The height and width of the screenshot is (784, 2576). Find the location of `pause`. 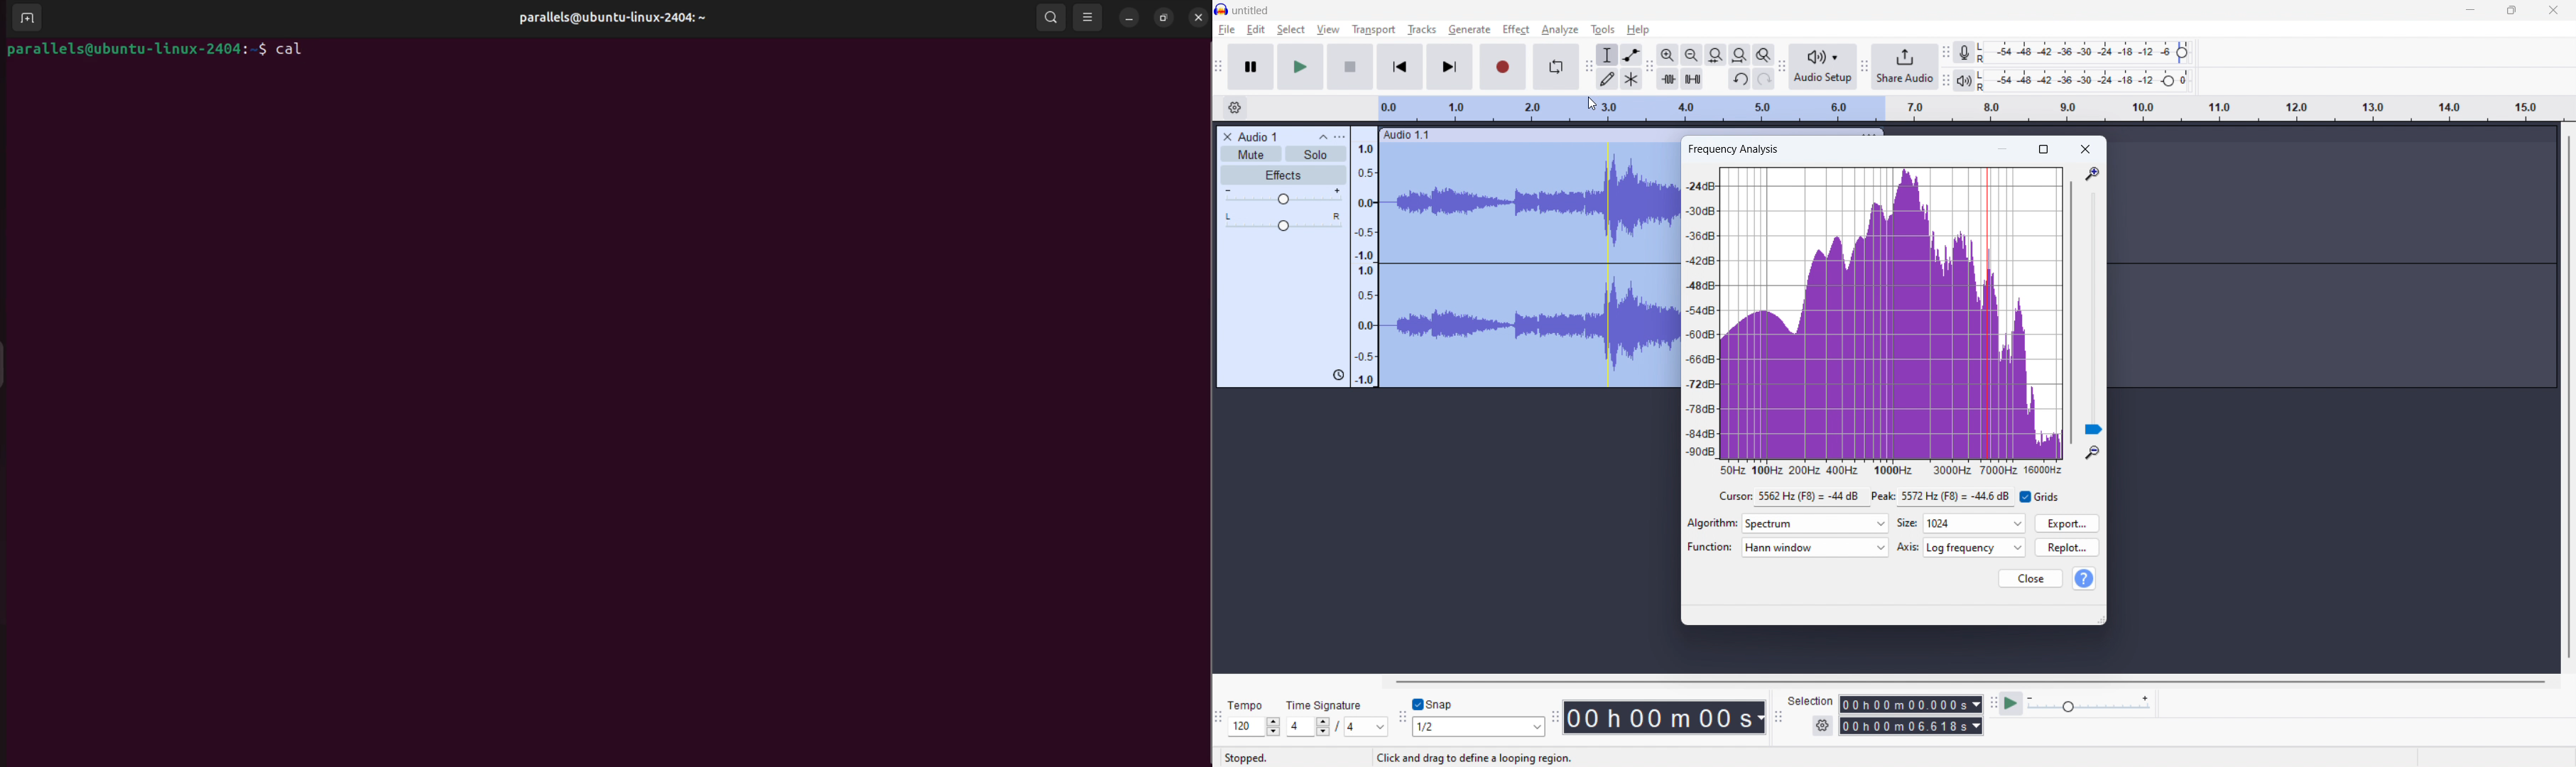

pause is located at coordinates (1251, 67).